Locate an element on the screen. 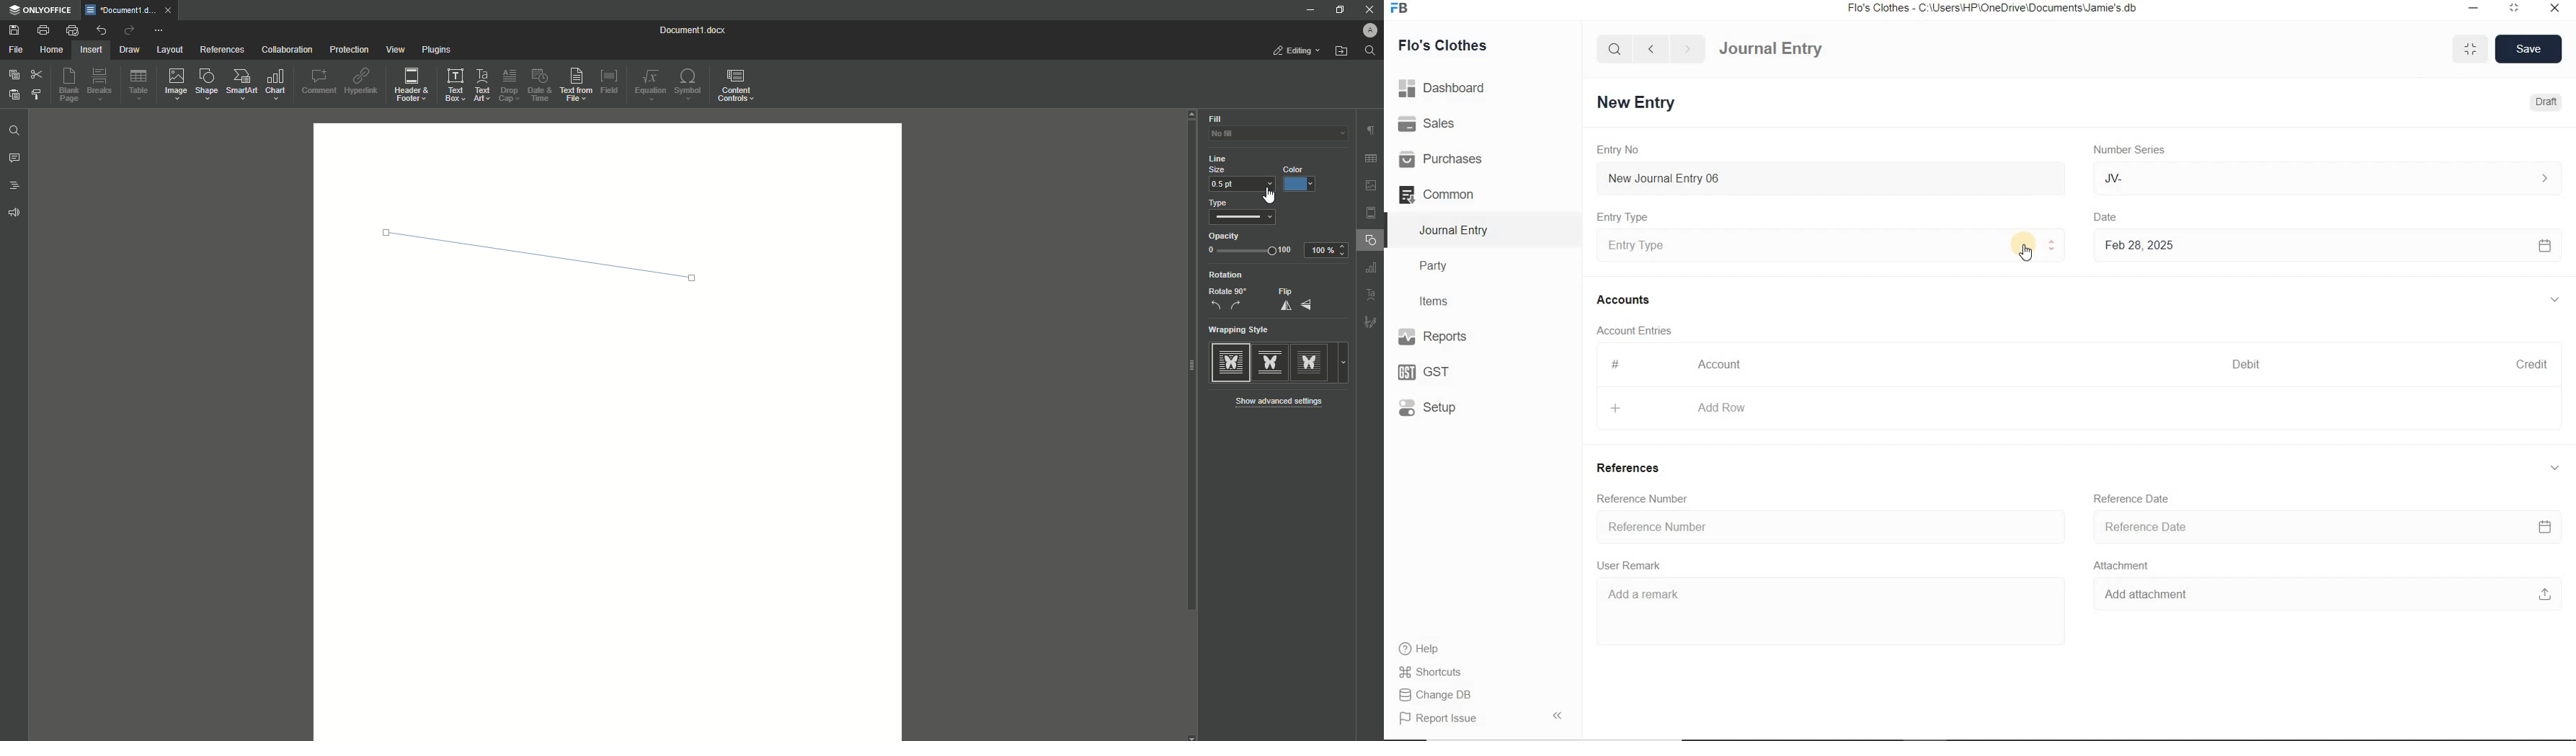  Account Entries is located at coordinates (1640, 330).